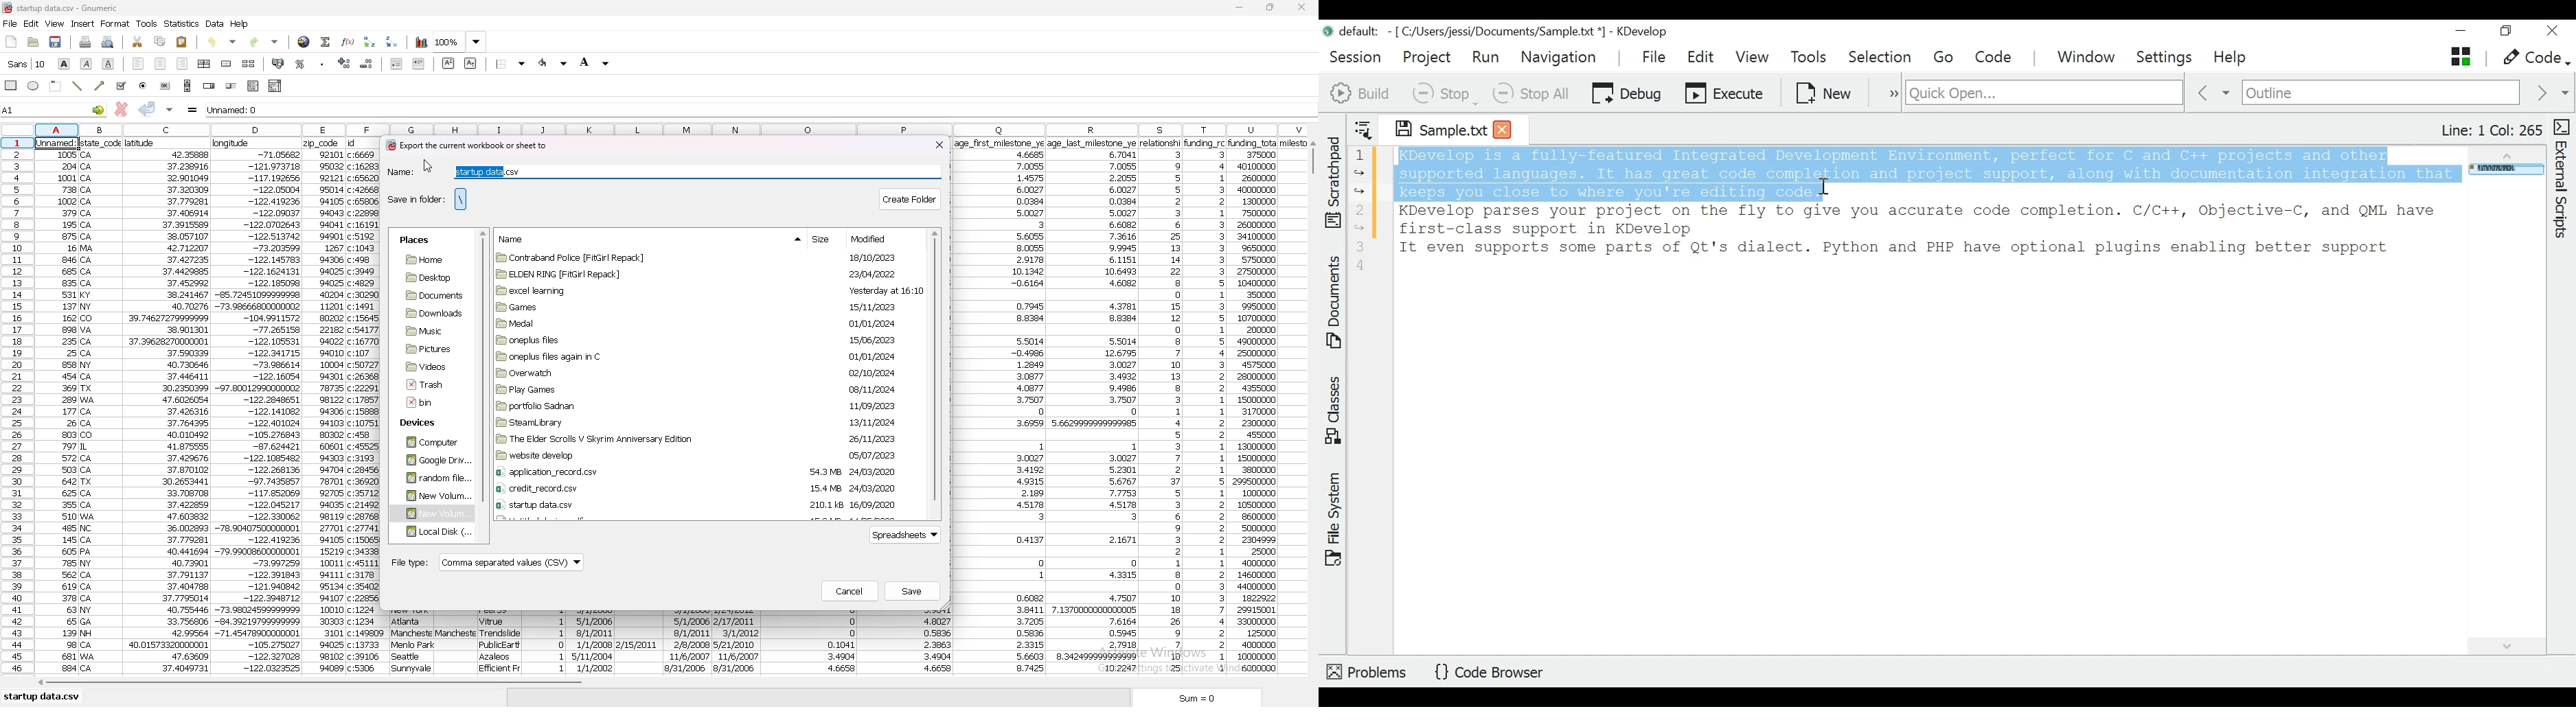 The width and height of the screenshot is (2576, 728). Describe the element at coordinates (1001, 407) in the screenshot. I see `daat` at that location.